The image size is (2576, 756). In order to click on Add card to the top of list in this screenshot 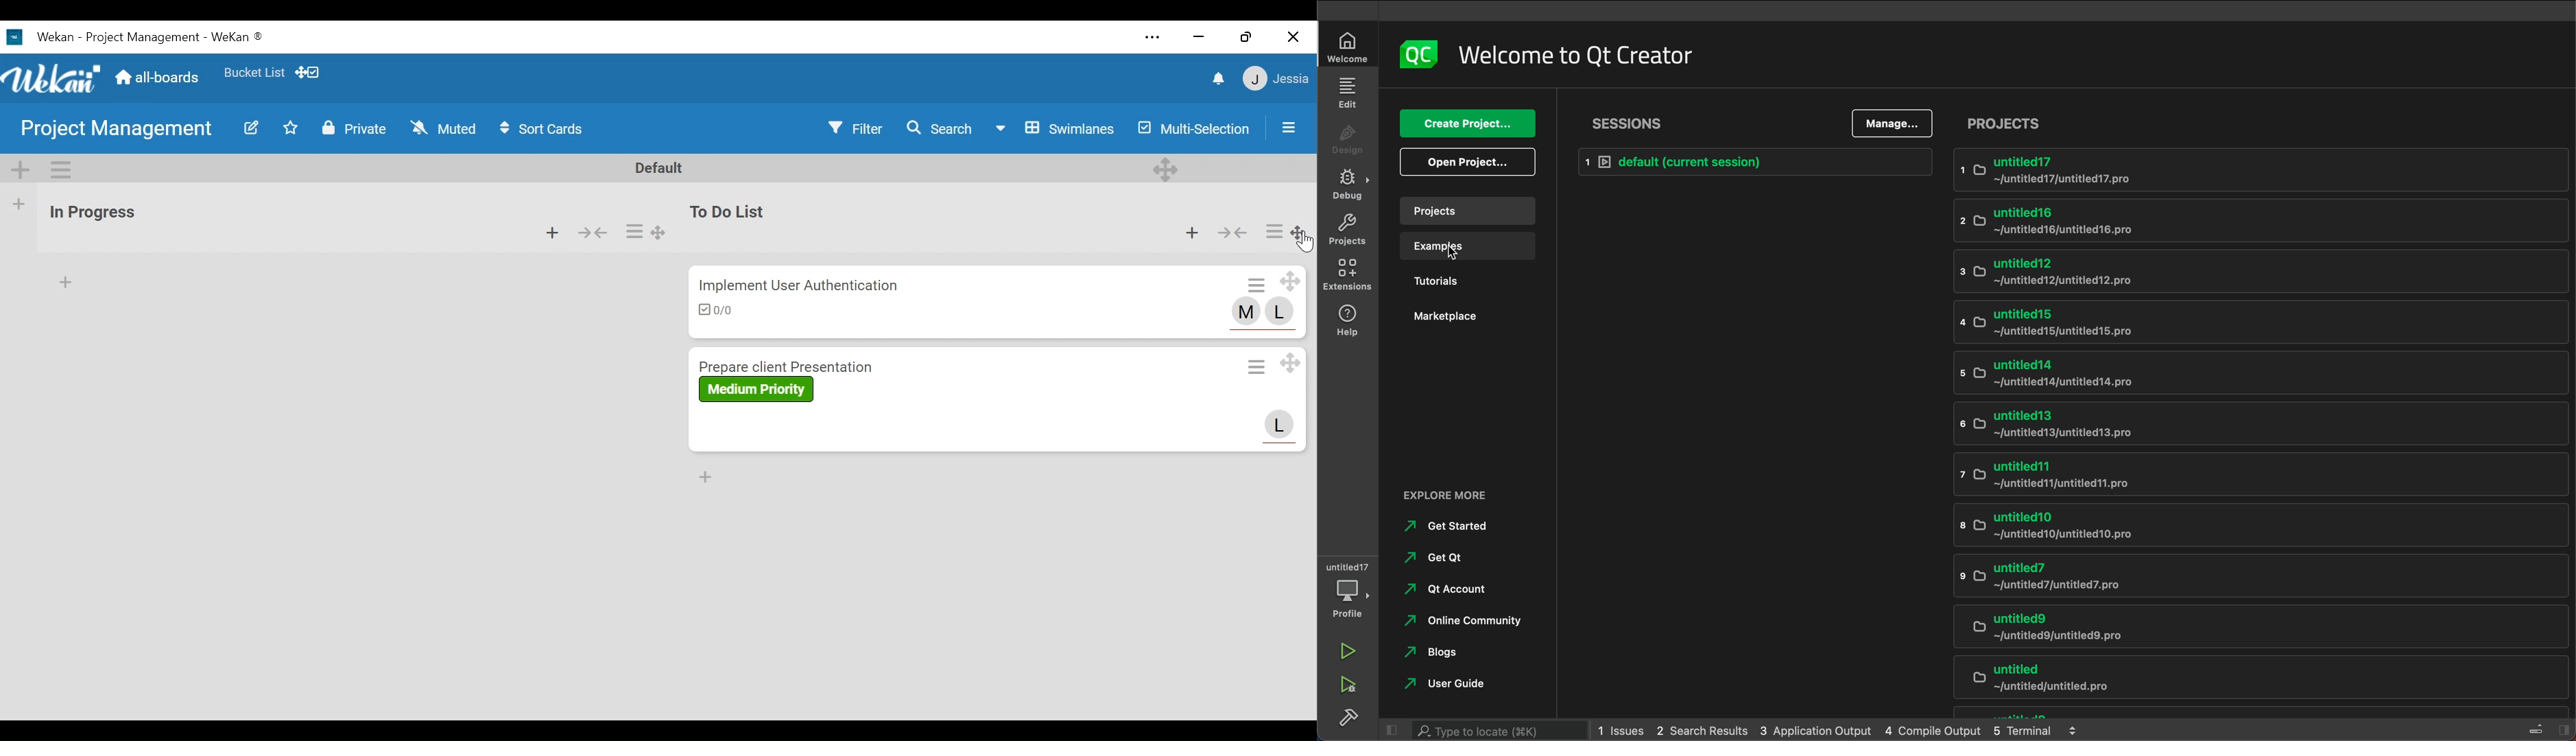, I will do `click(1192, 233)`.